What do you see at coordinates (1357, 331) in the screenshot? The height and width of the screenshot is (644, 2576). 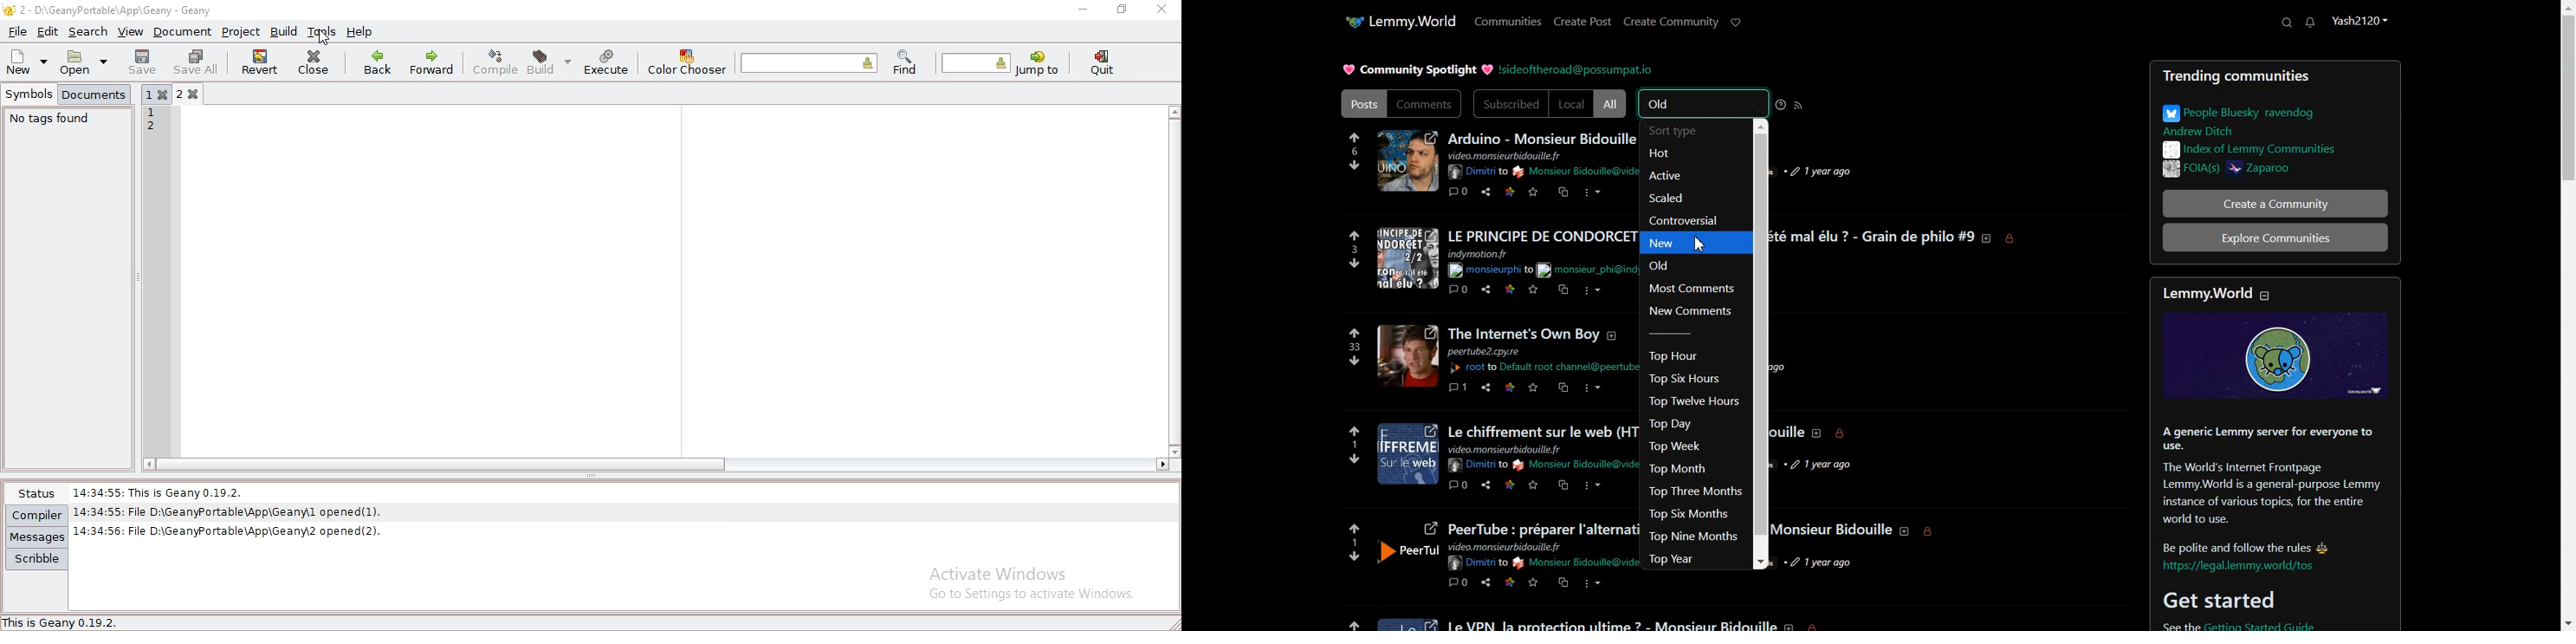 I see `upvote` at bounding box center [1357, 331].